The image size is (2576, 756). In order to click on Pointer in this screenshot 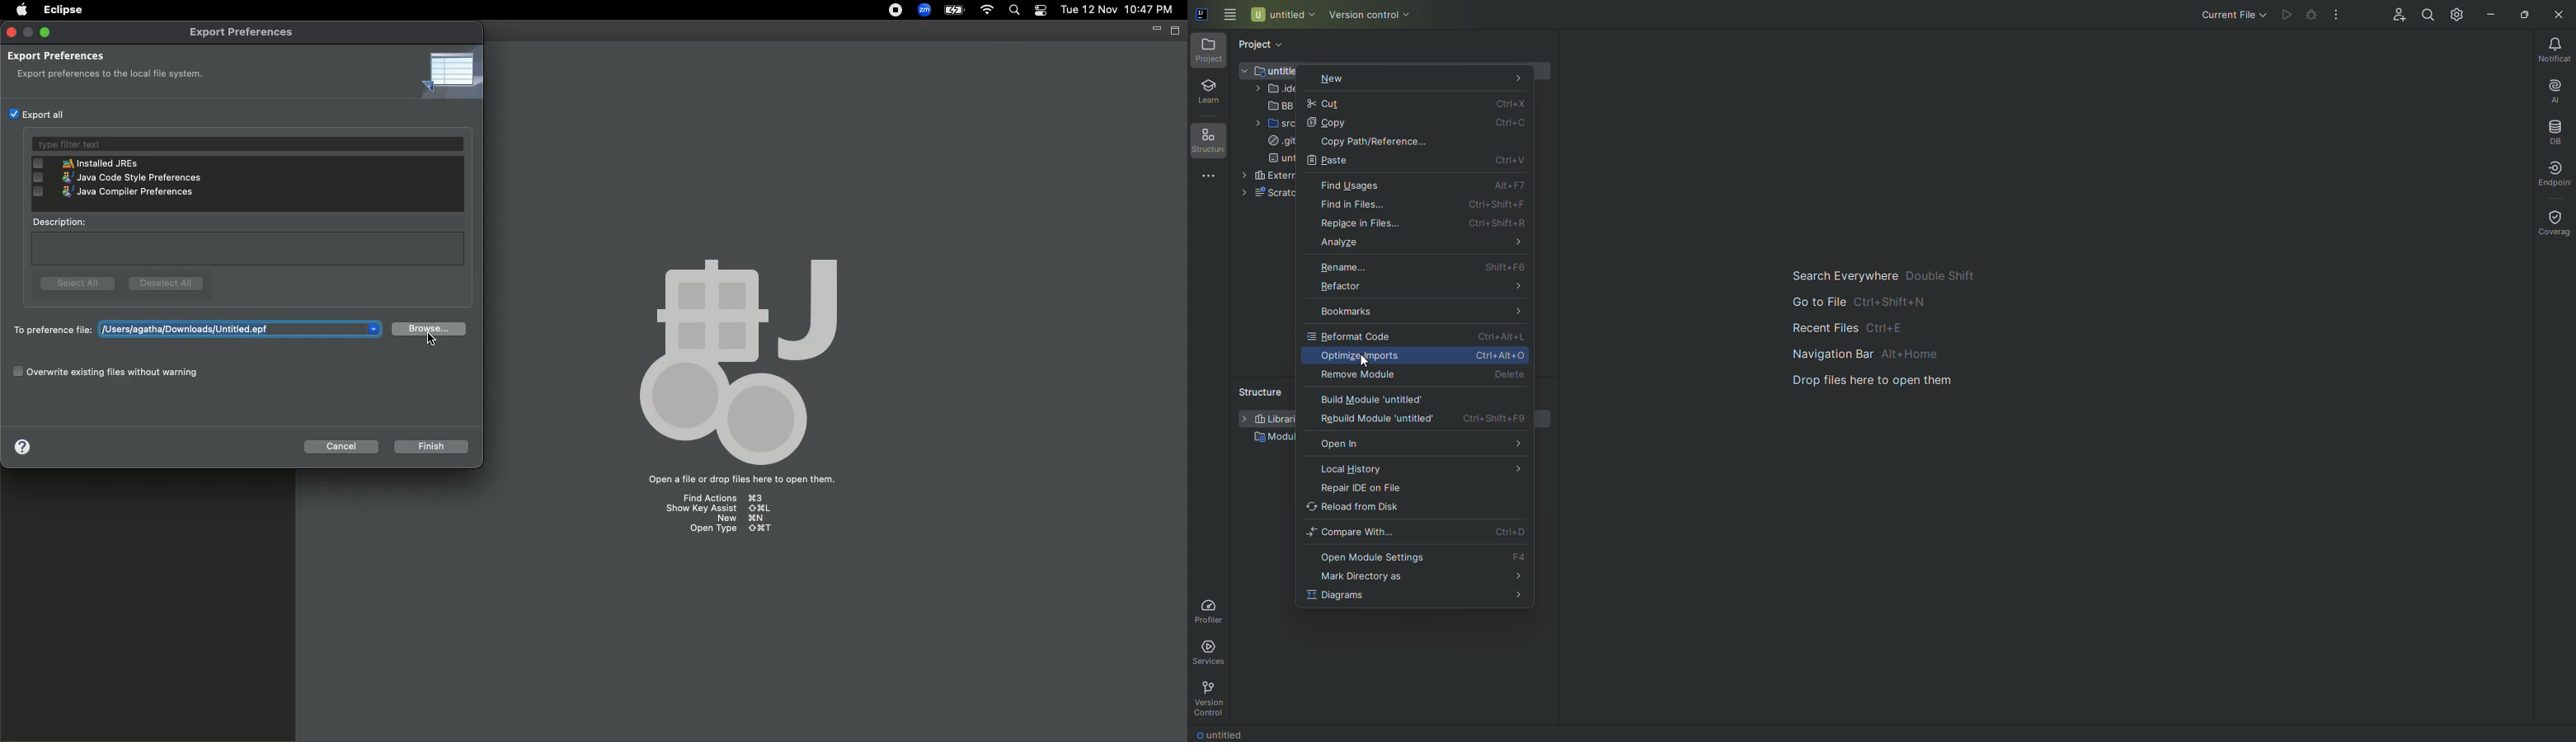, I will do `click(1369, 362)`.